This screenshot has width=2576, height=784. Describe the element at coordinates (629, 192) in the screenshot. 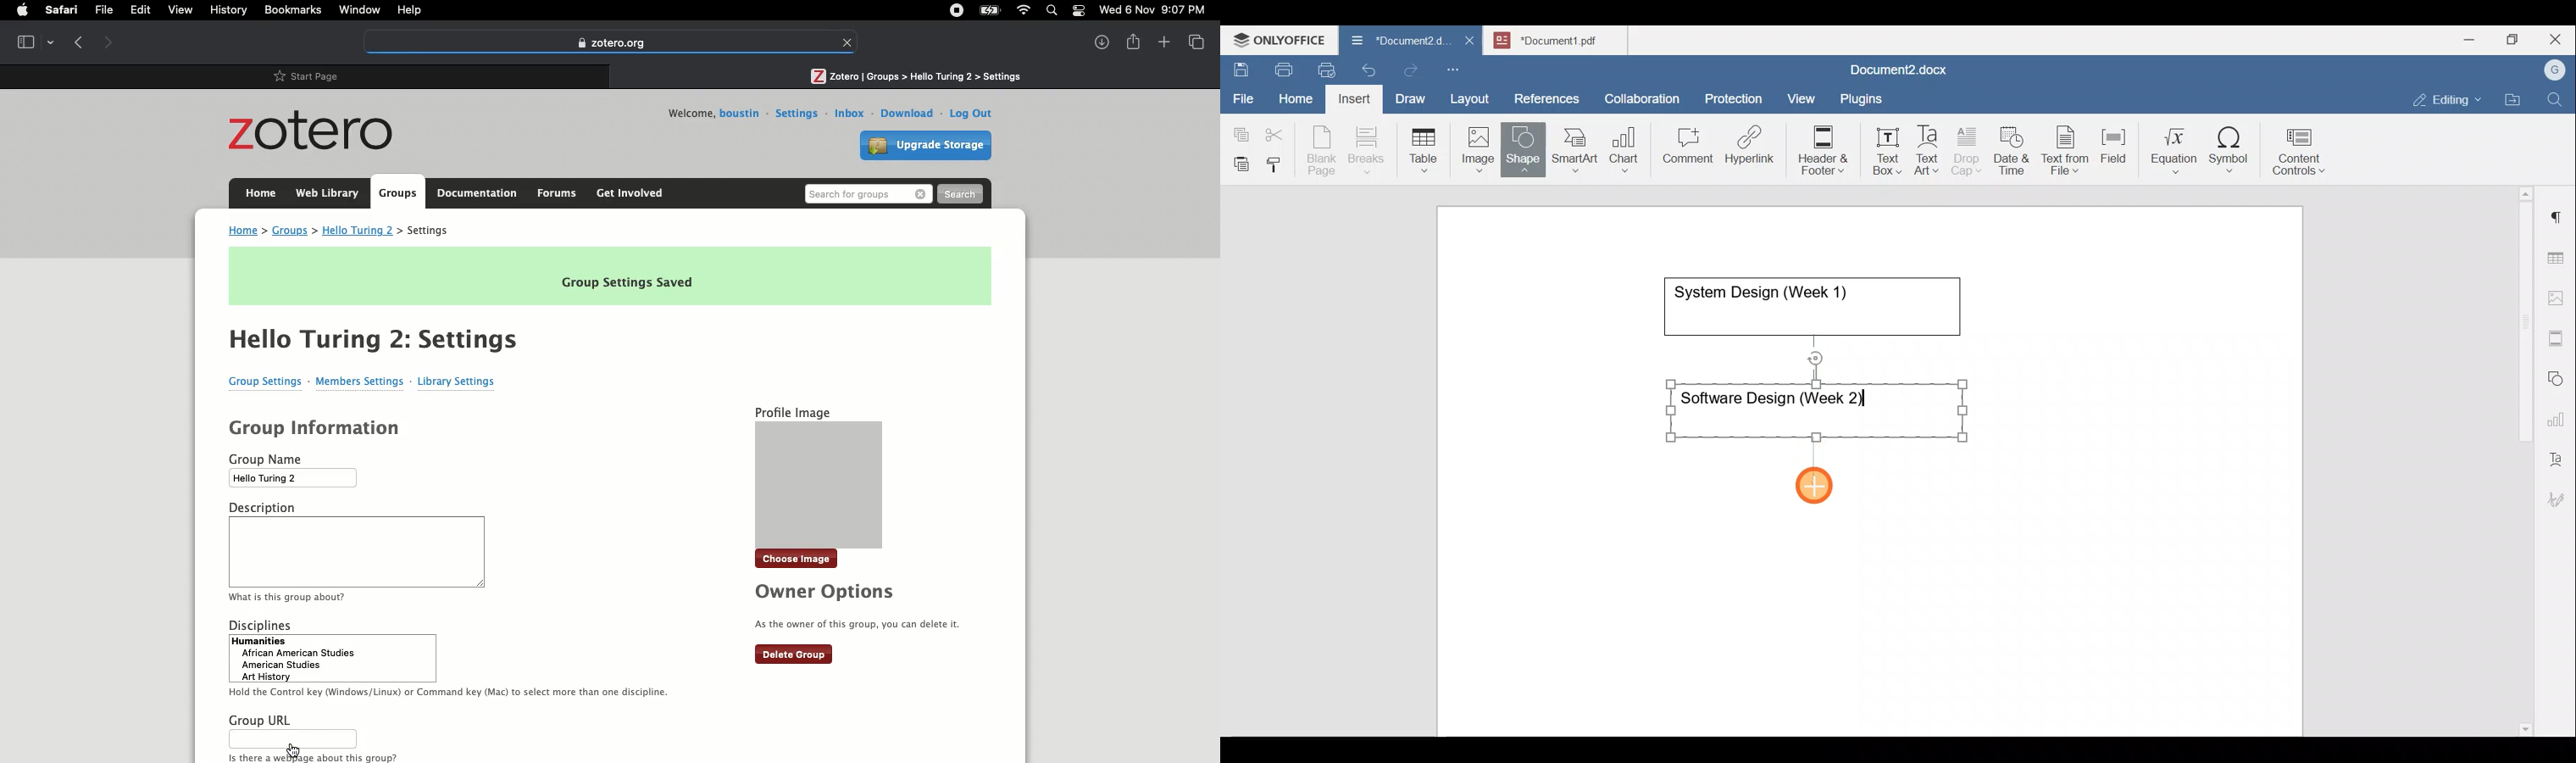

I see `Get involved` at that location.